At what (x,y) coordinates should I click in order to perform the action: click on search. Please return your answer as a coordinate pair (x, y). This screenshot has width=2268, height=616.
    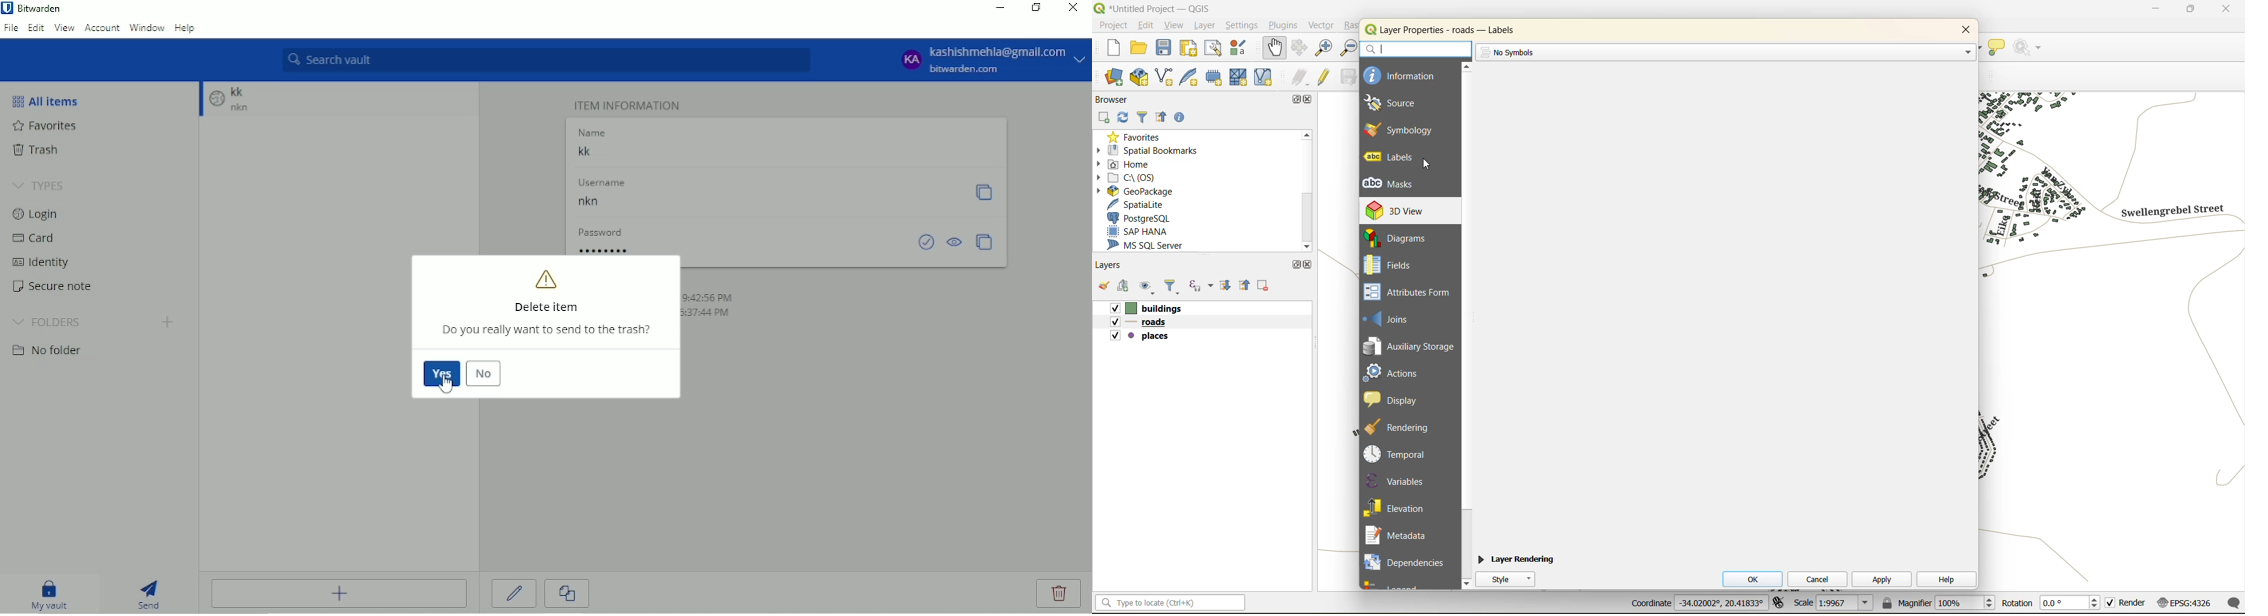
    Looking at the image, I should click on (1415, 49).